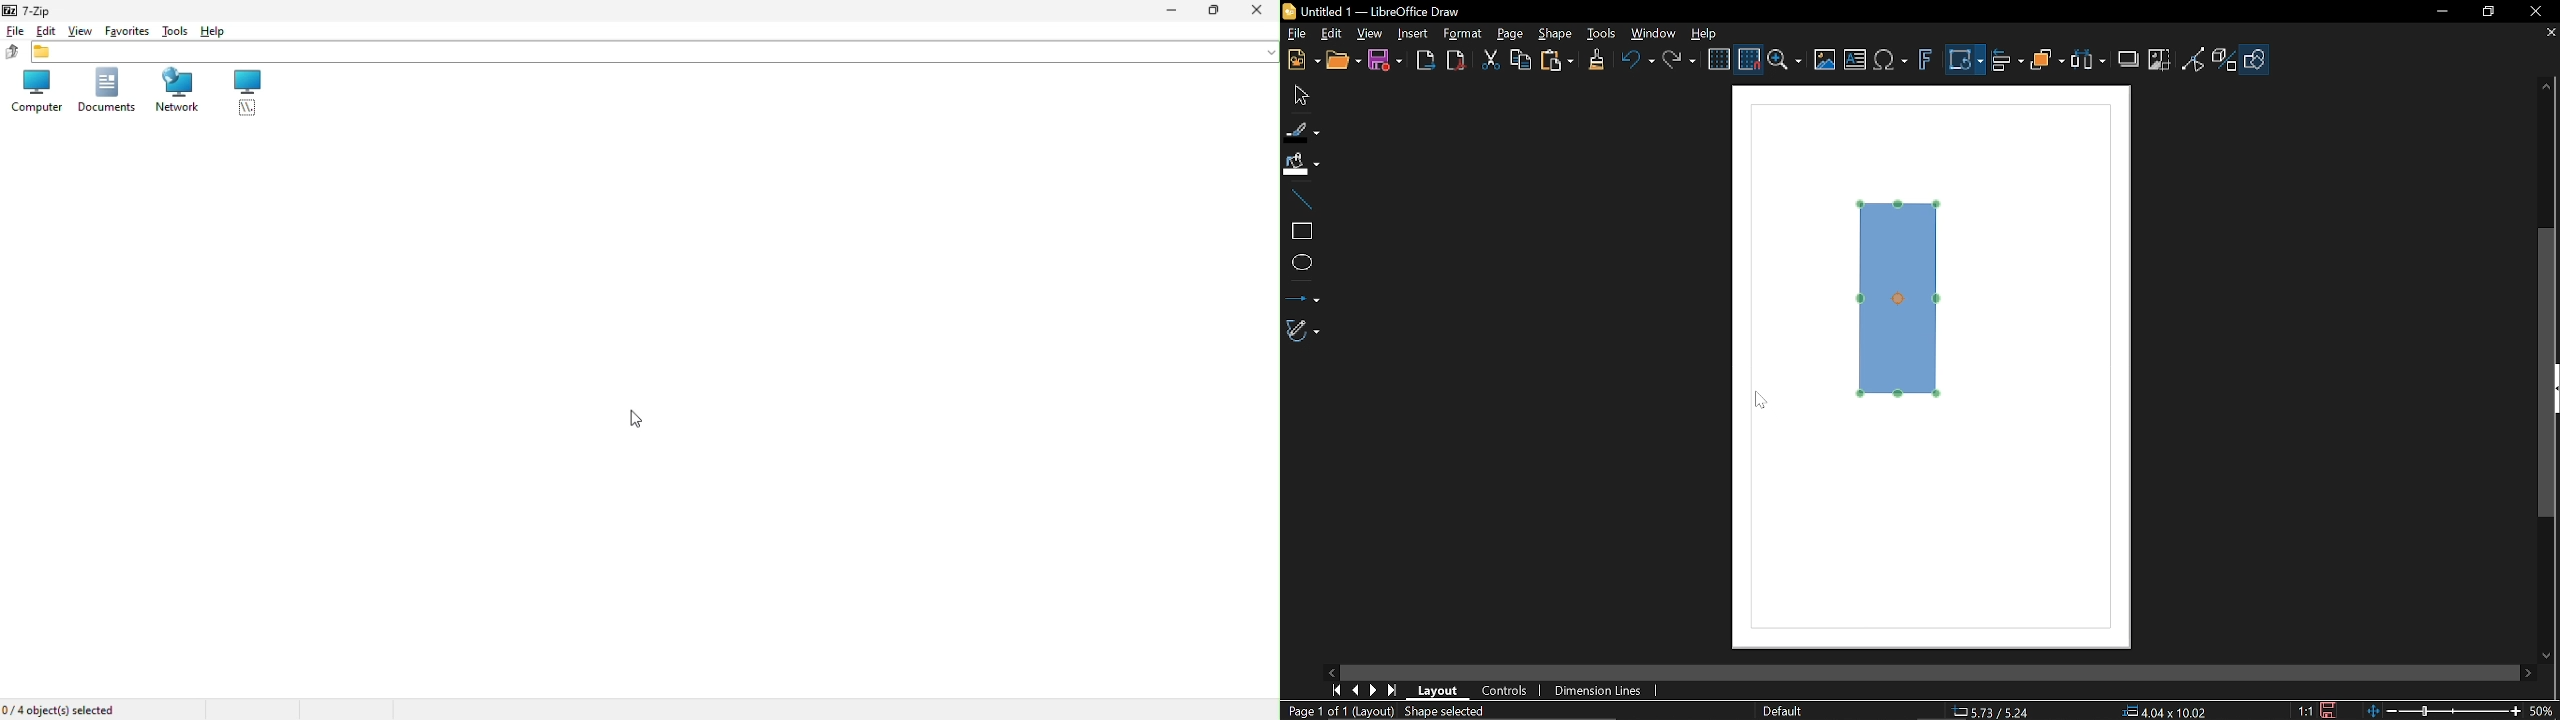 This screenshot has width=2576, height=728. I want to click on Cursor, so click(1759, 398).